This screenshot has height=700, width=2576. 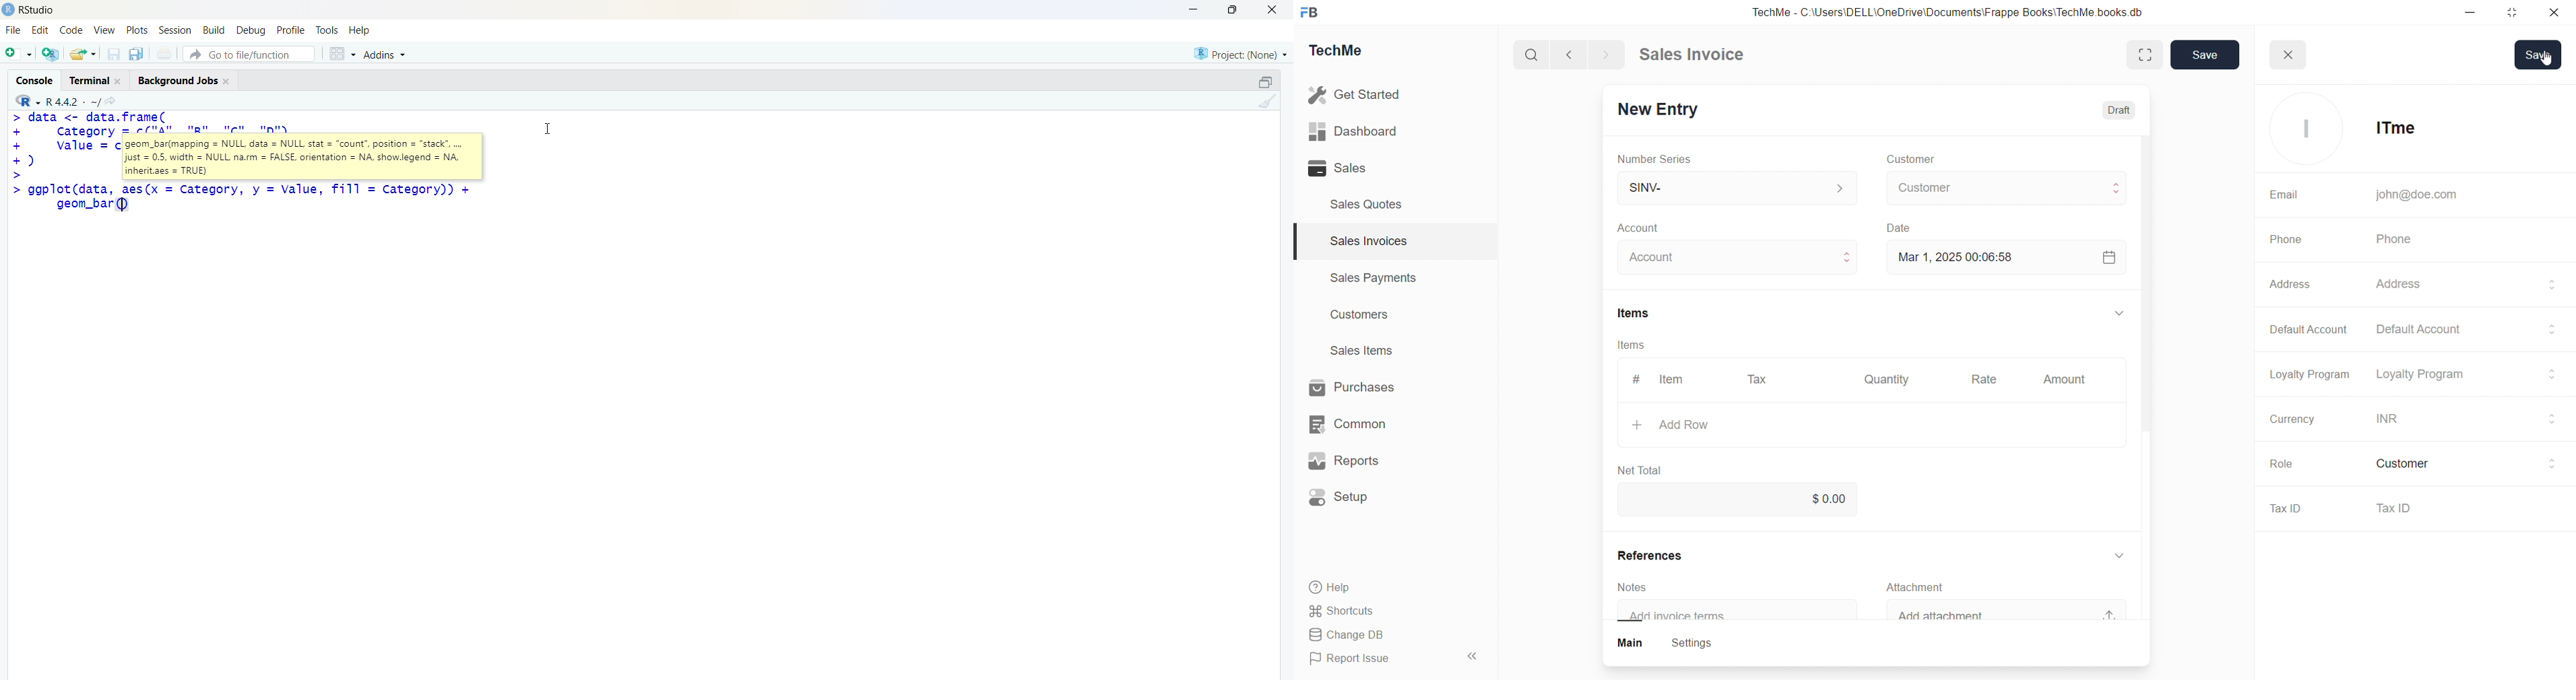 I want to click on Draft, so click(x=2113, y=106).